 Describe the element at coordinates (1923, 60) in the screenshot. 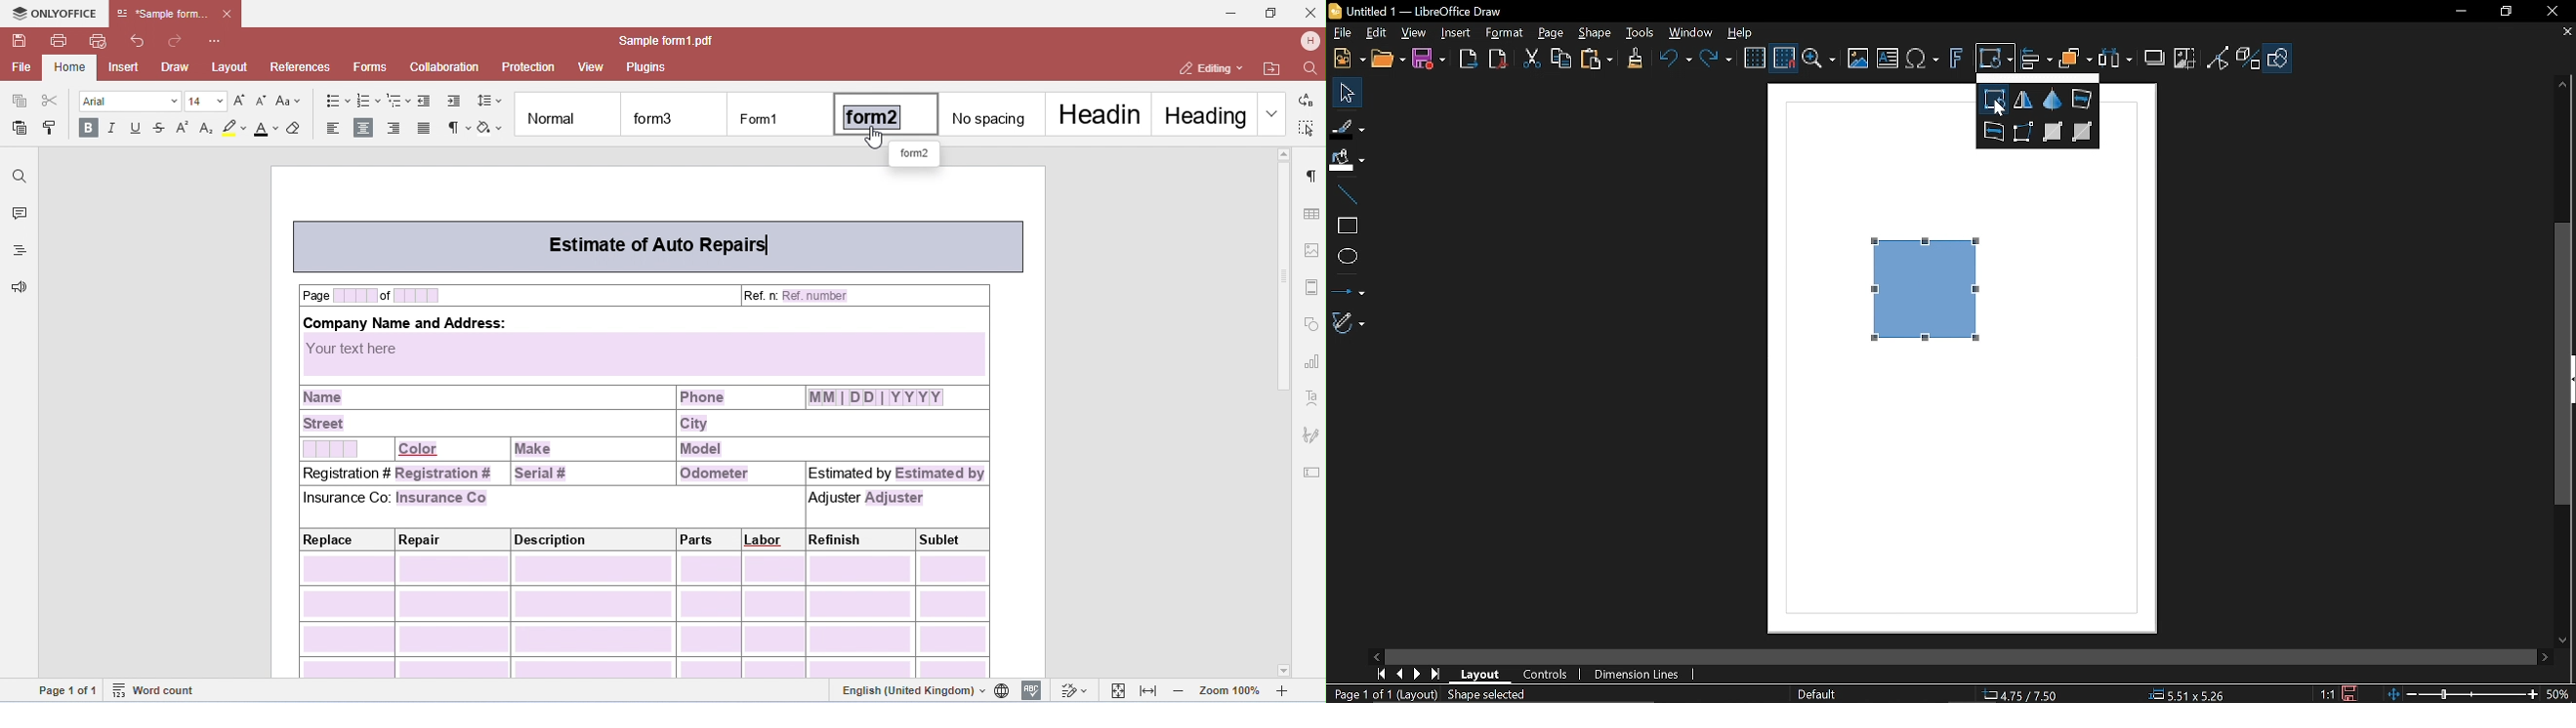

I see `Insert equation` at that location.